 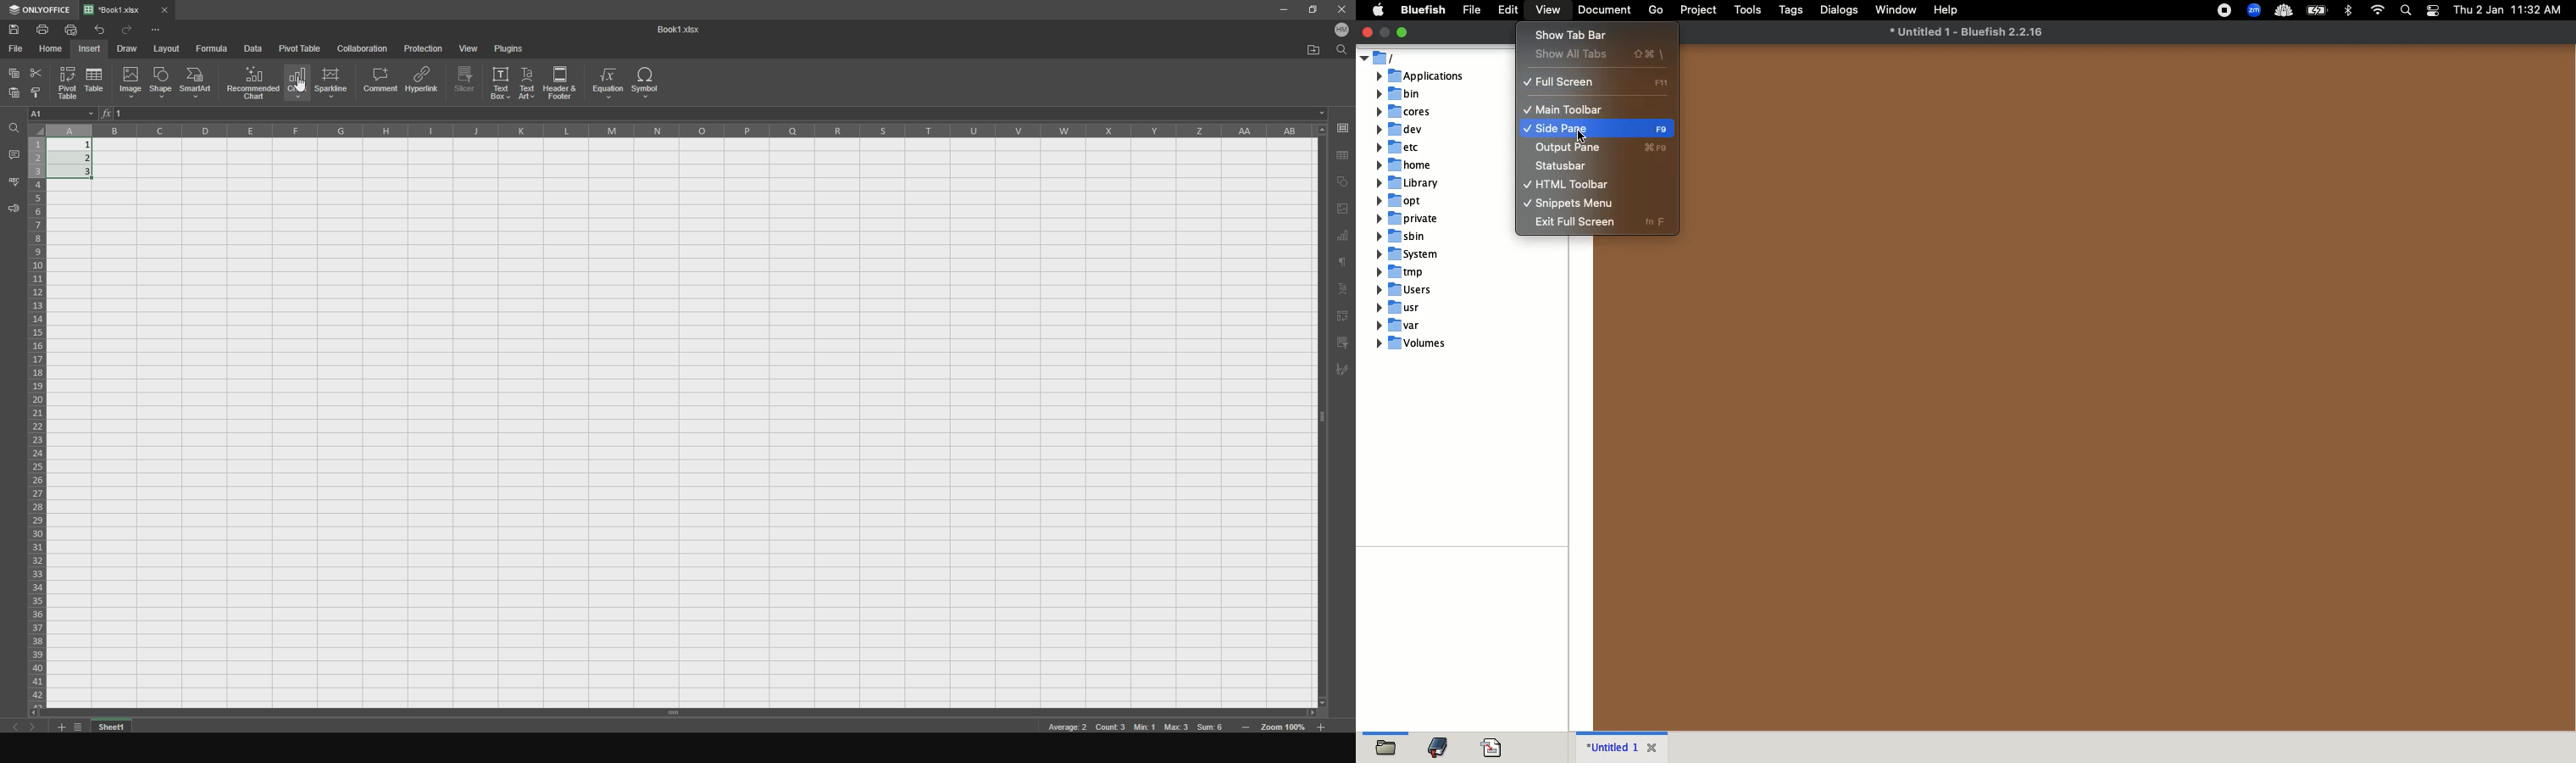 What do you see at coordinates (1602, 54) in the screenshot?
I see `show all tabs` at bounding box center [1602, 54].